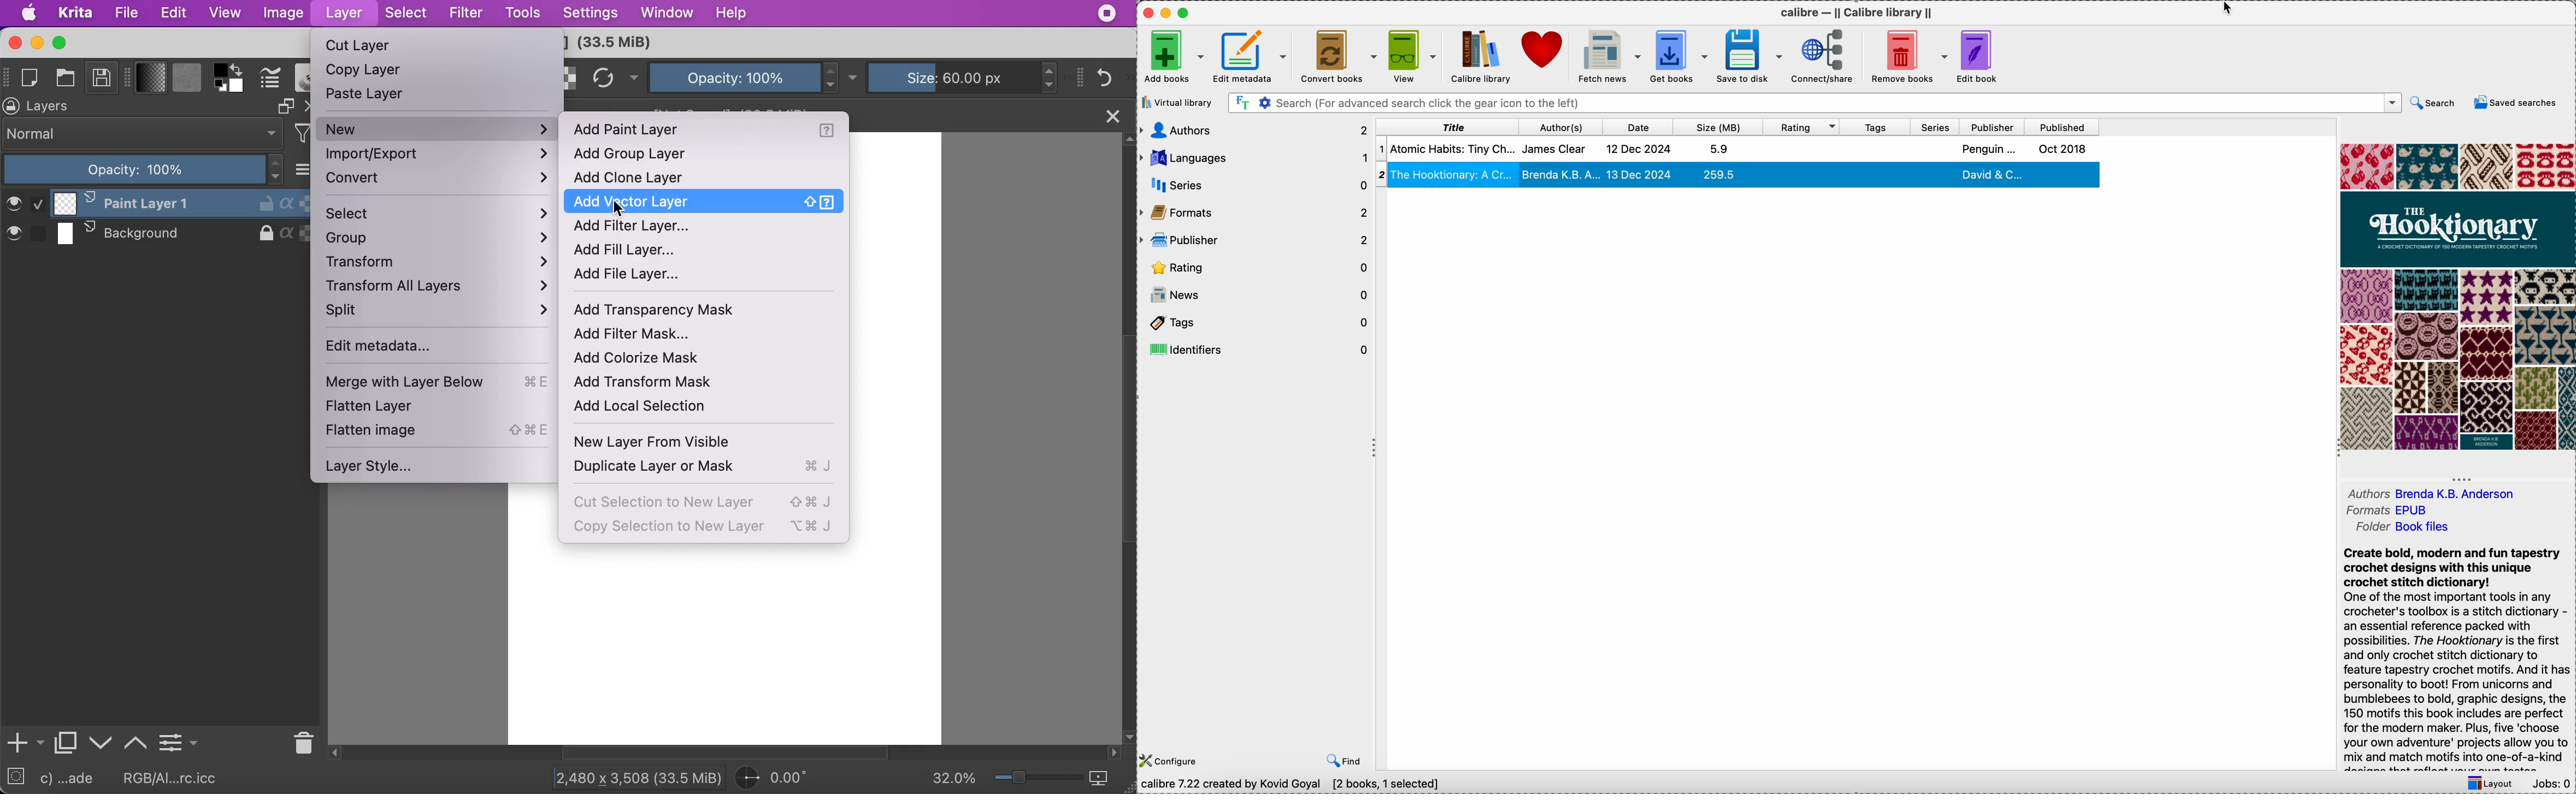  What do you see at coordinates (1876, 127) in the screenshot?
I see `tags` at bounding box center [1876, 127].